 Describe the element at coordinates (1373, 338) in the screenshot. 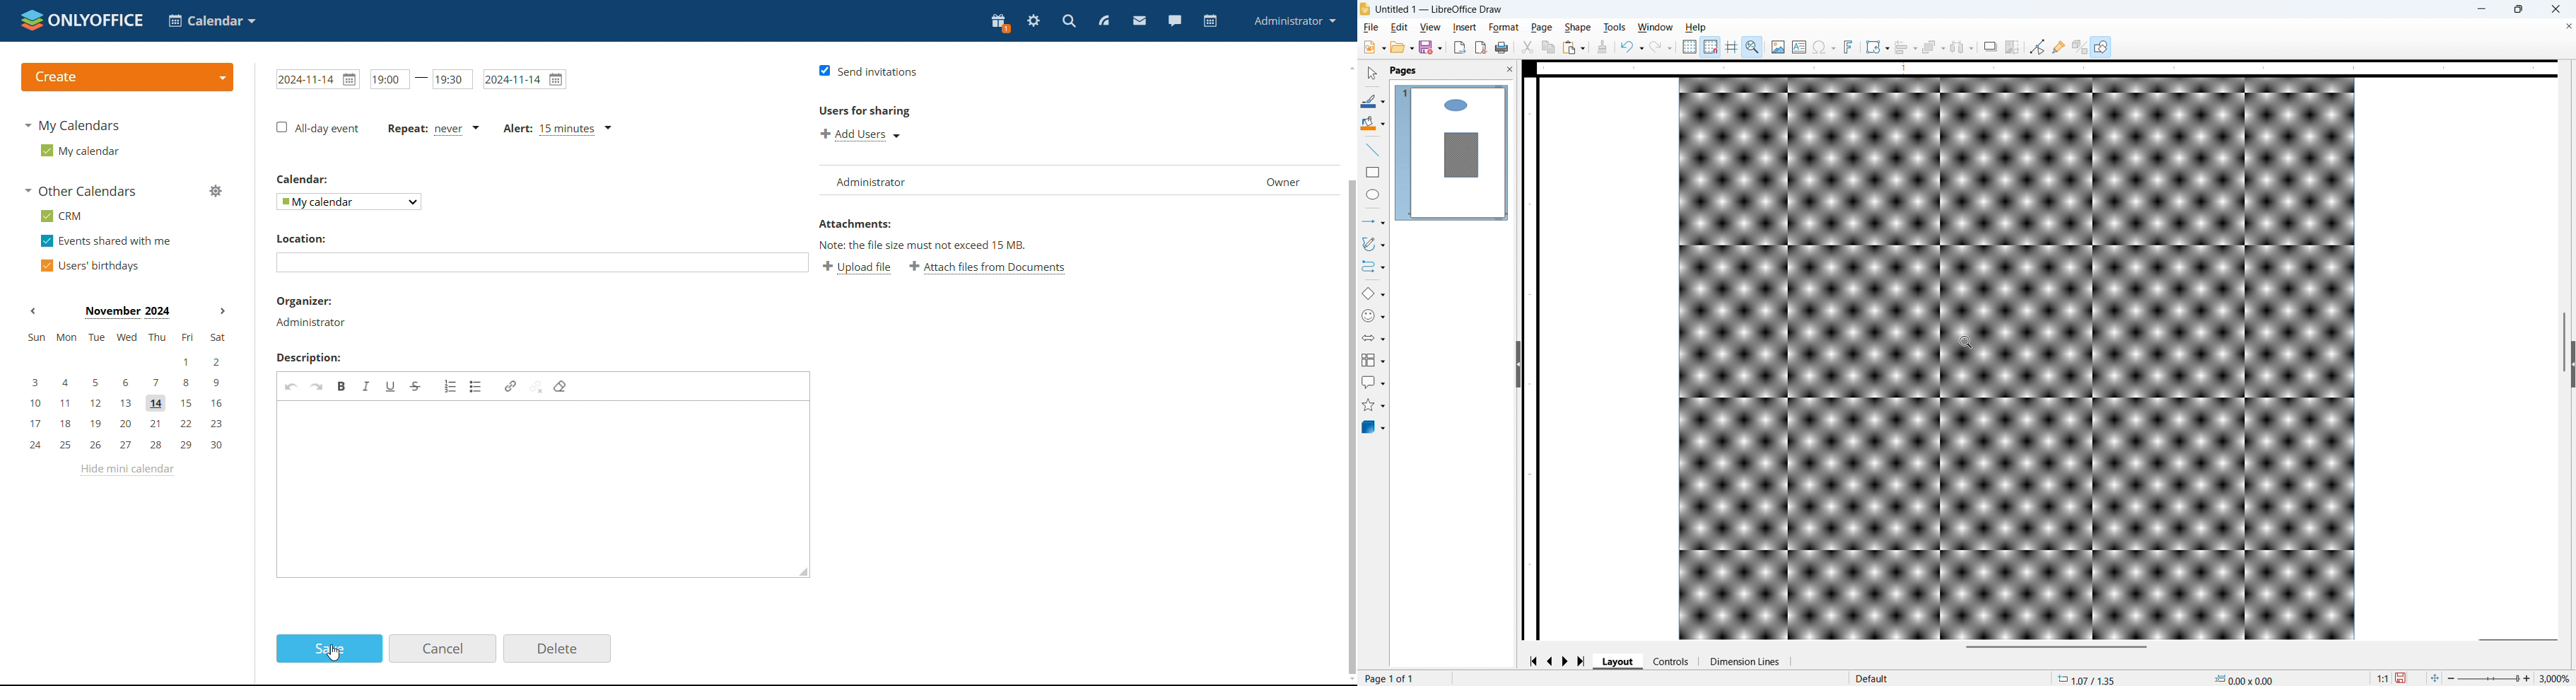

I see `Block arrows ` at that location.